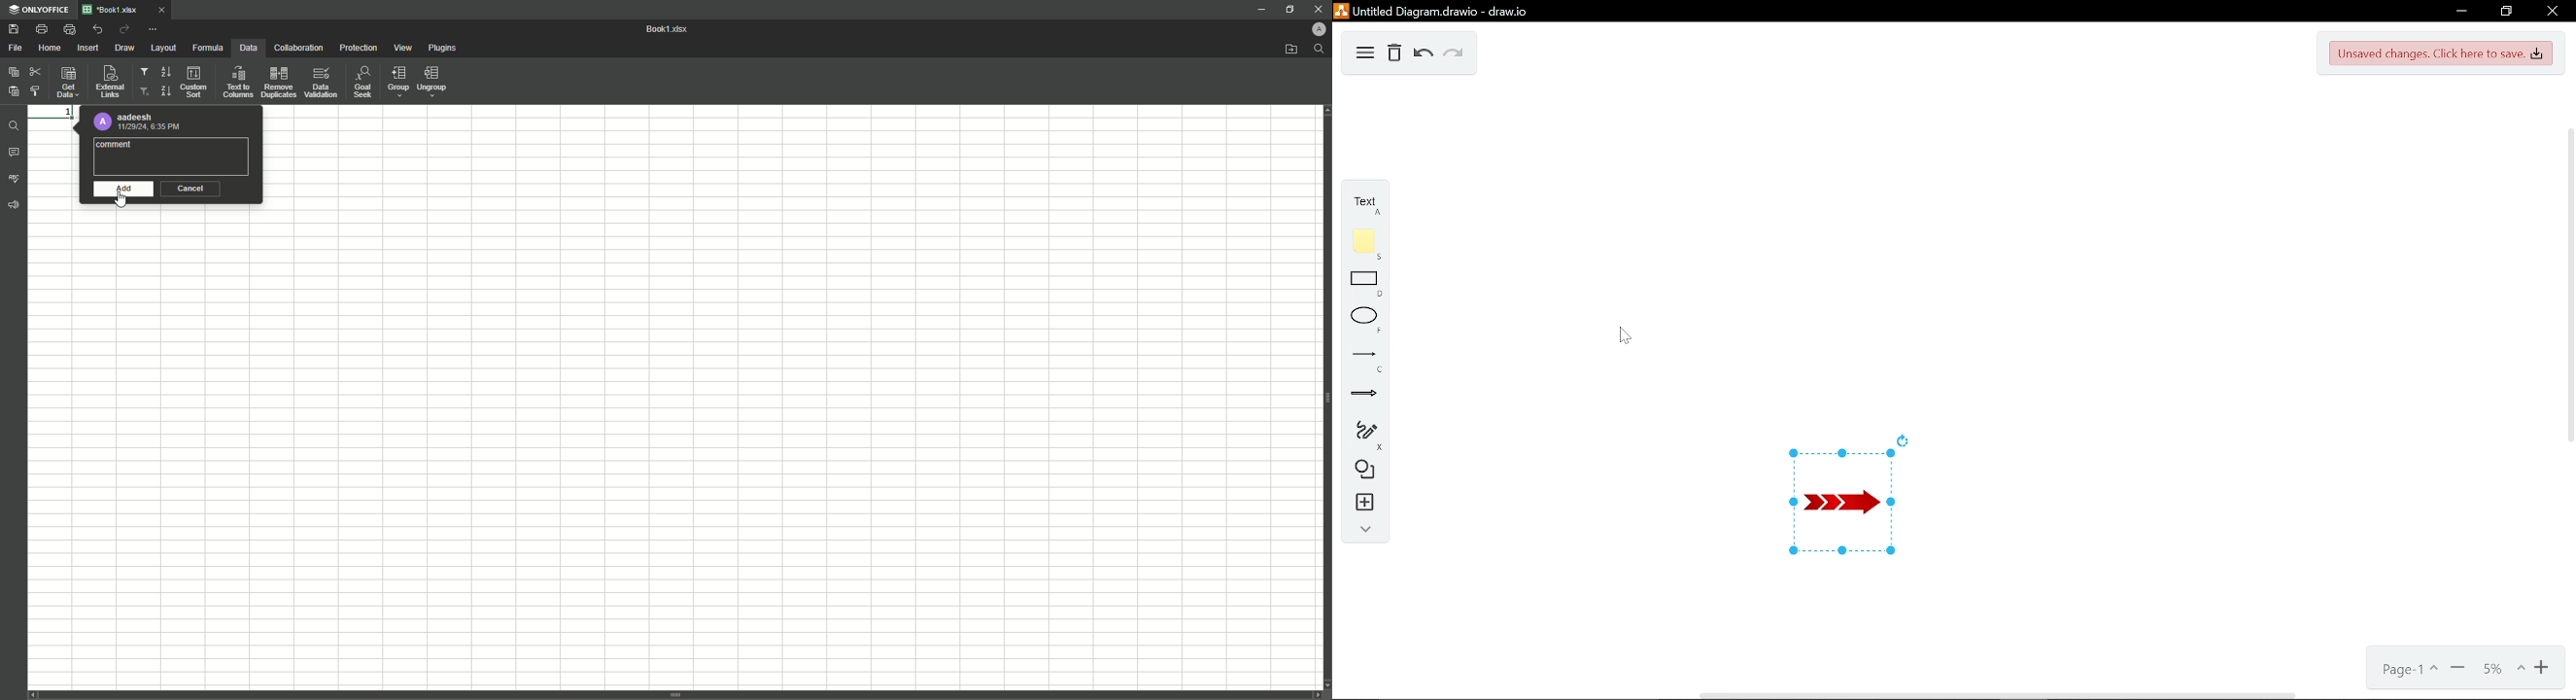  What do you see at coordinates (2463, 10) in the screenshot?
I see `Minimize` at bounding box center [2463, 10].